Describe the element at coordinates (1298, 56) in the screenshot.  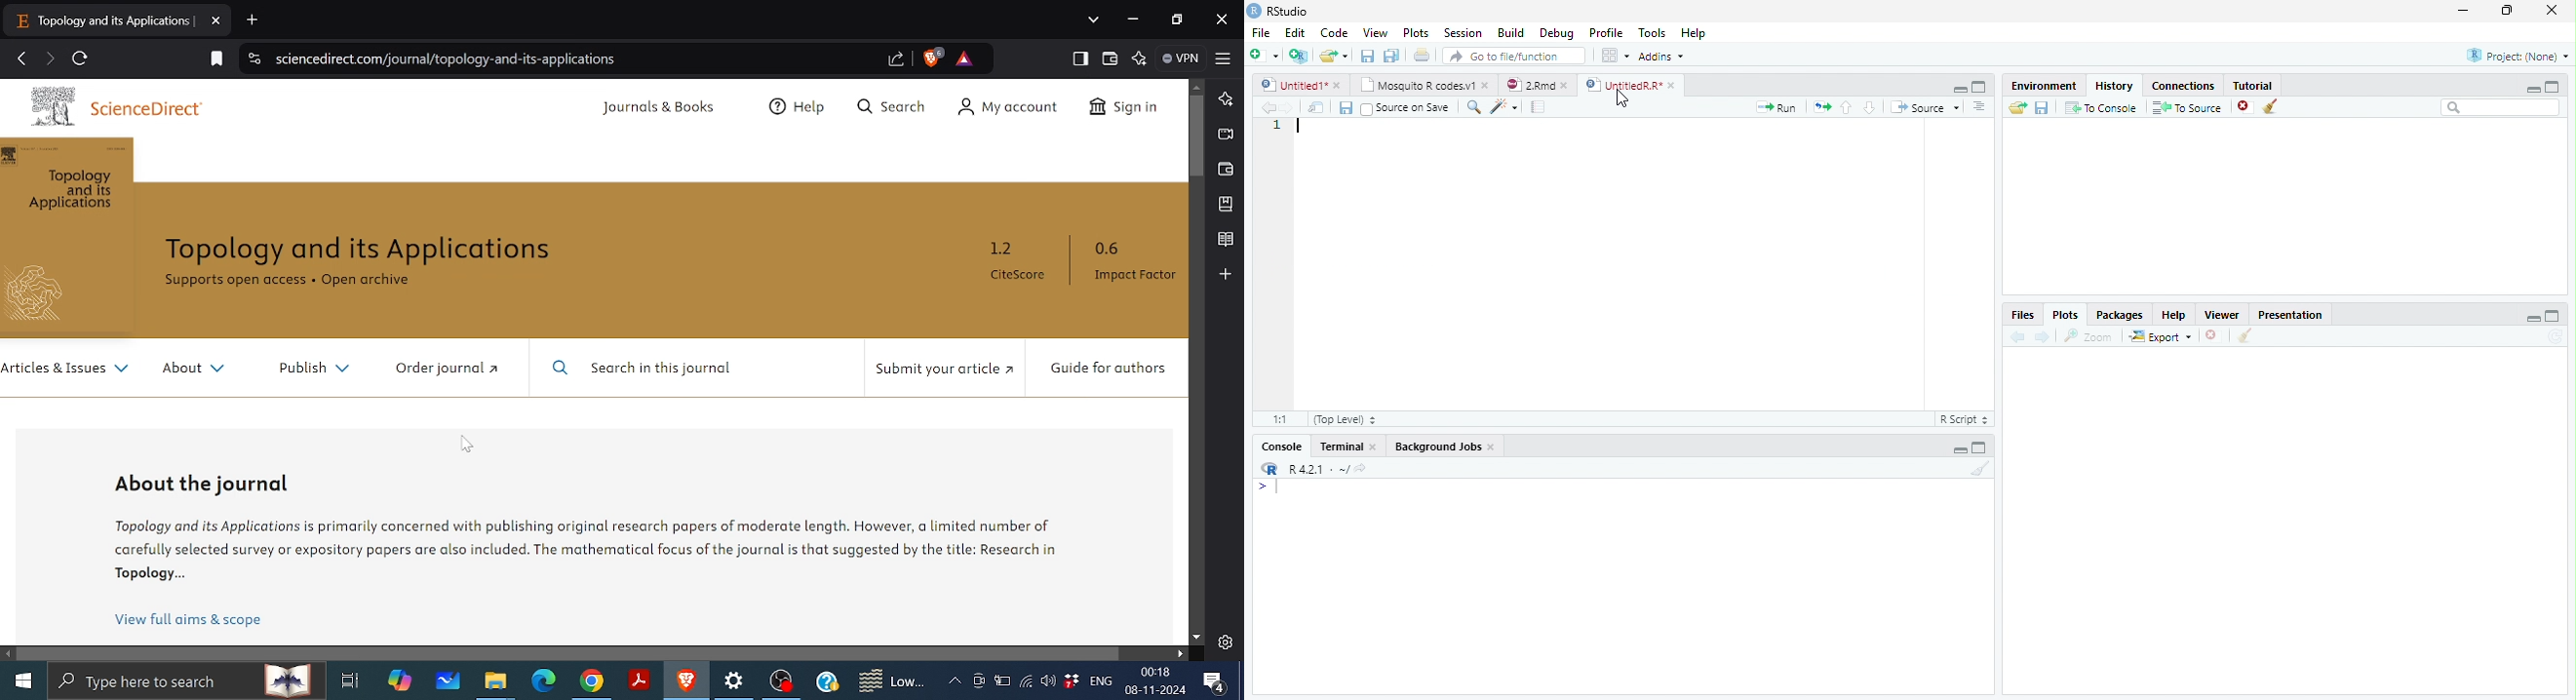
I see `Create a project` at that location.